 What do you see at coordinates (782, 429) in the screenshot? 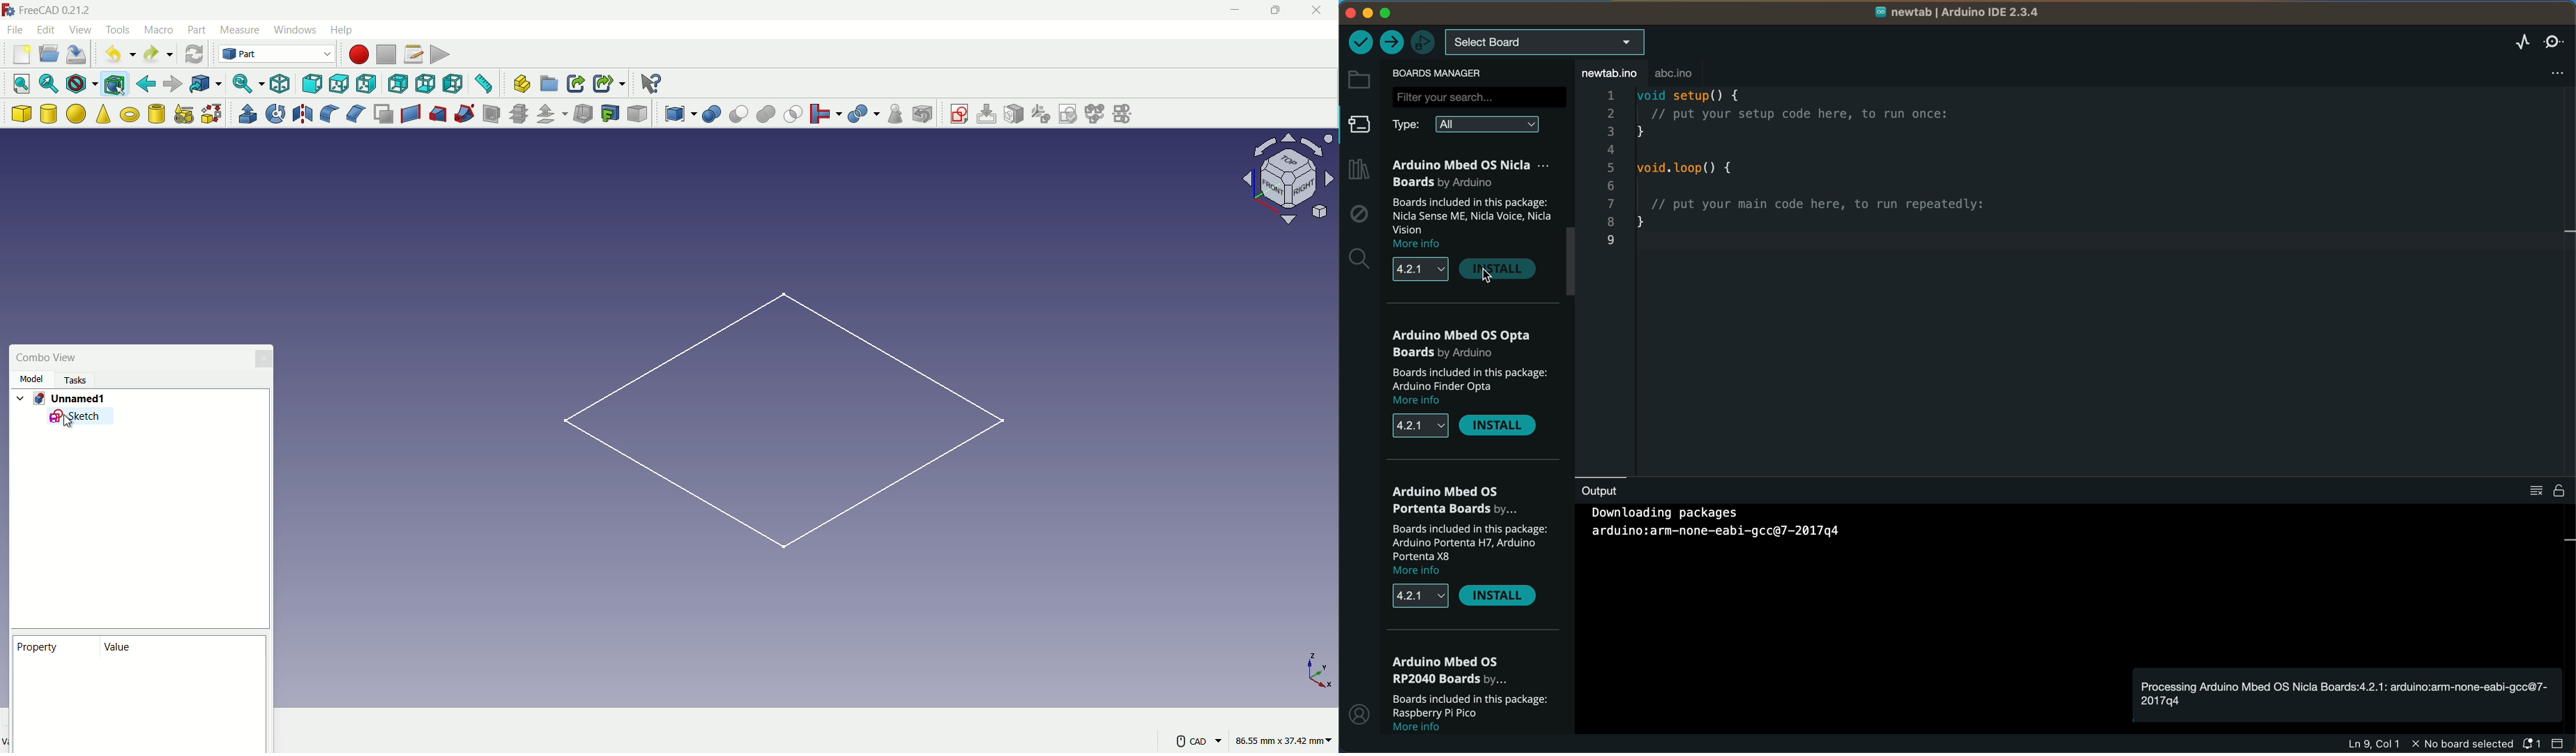
I see `sketch` at bounding box center [782, 429].